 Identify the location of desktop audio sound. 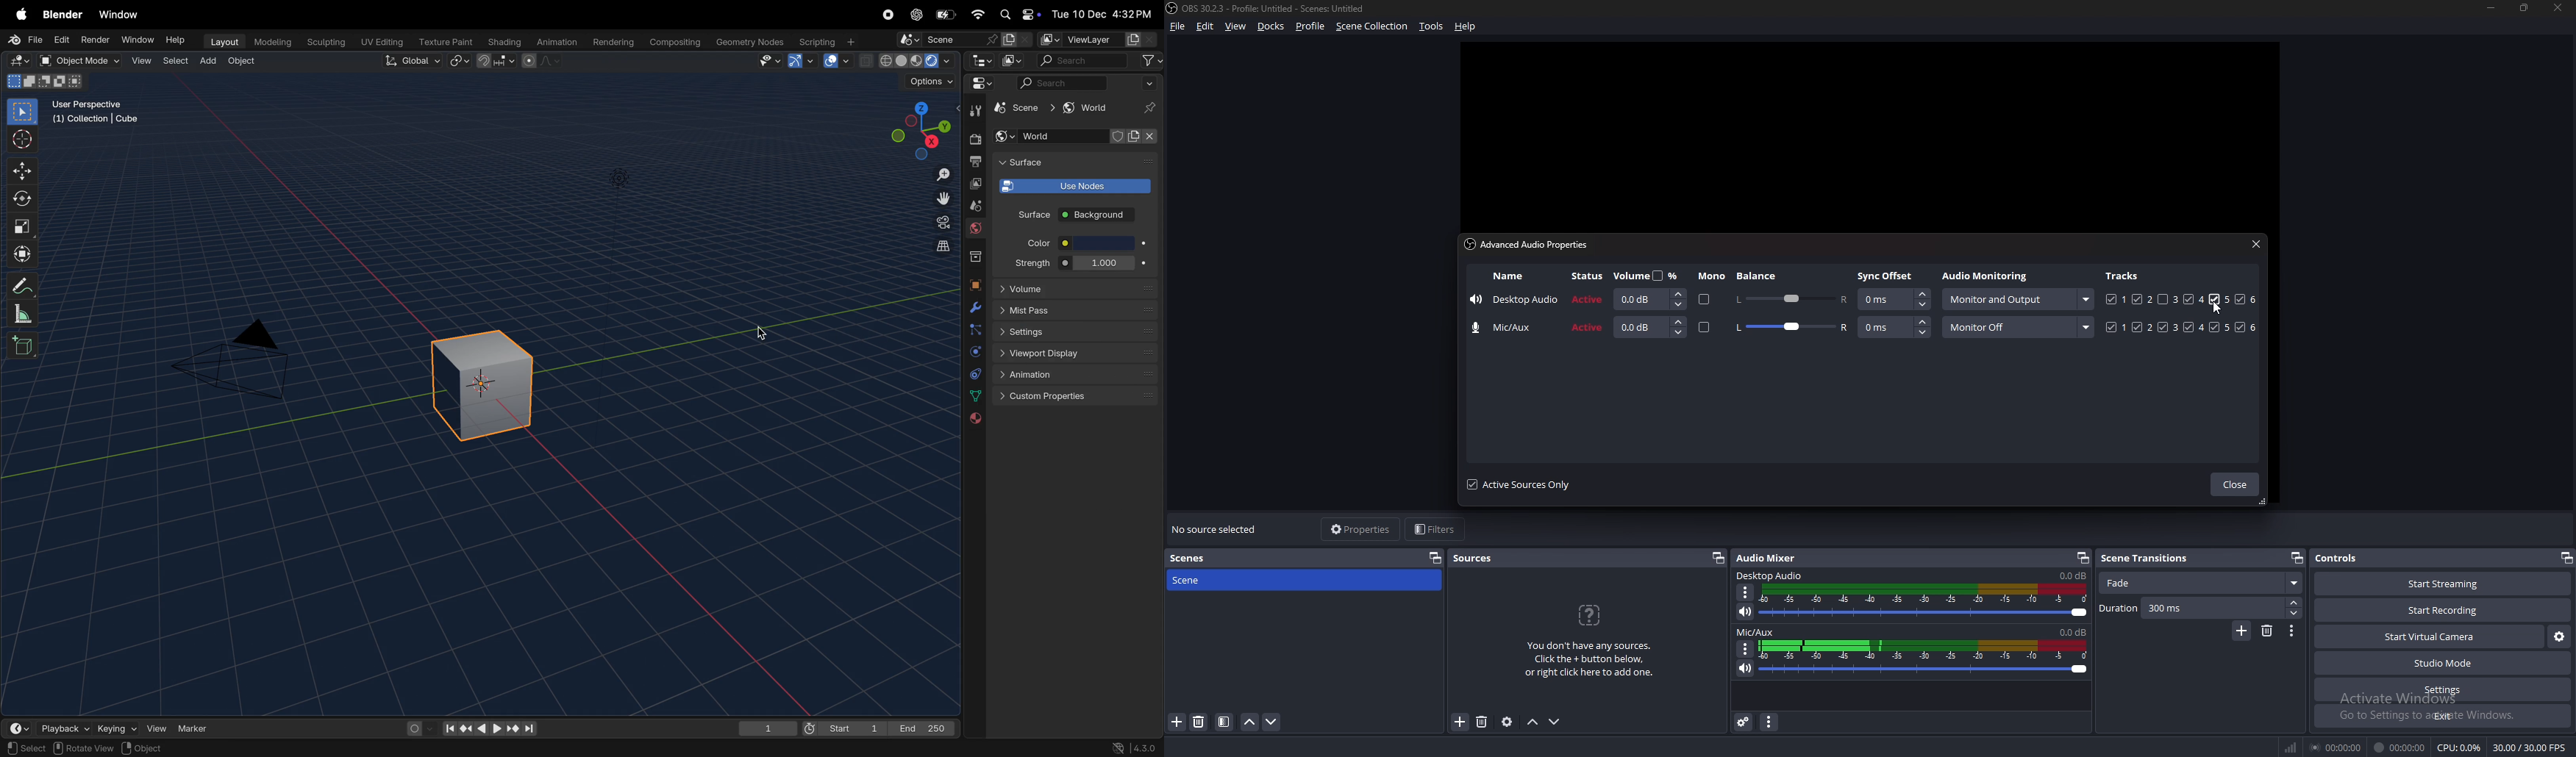
(2072, 576).